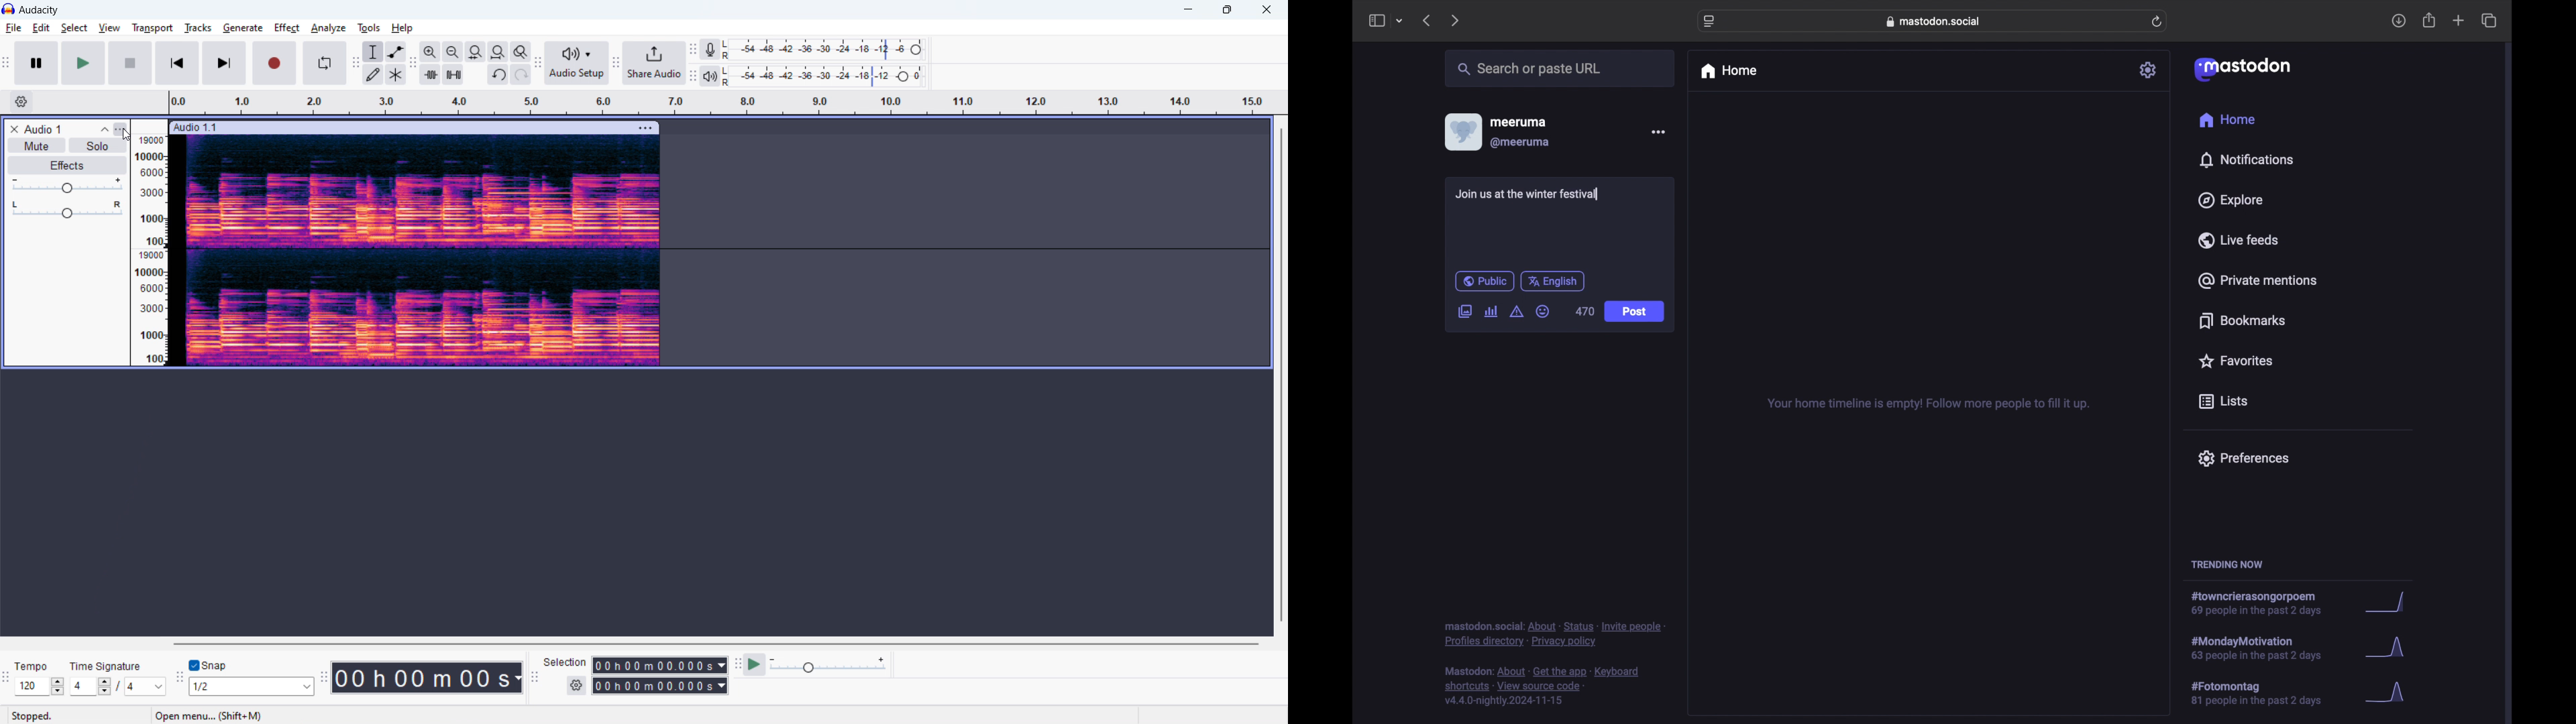 Image resolution: width=2576 pixels, height=728 pixels. What do you see at coordinates (1555, 634) in the screenshot?
I see `footnote` at bounding box center [1555, 634].